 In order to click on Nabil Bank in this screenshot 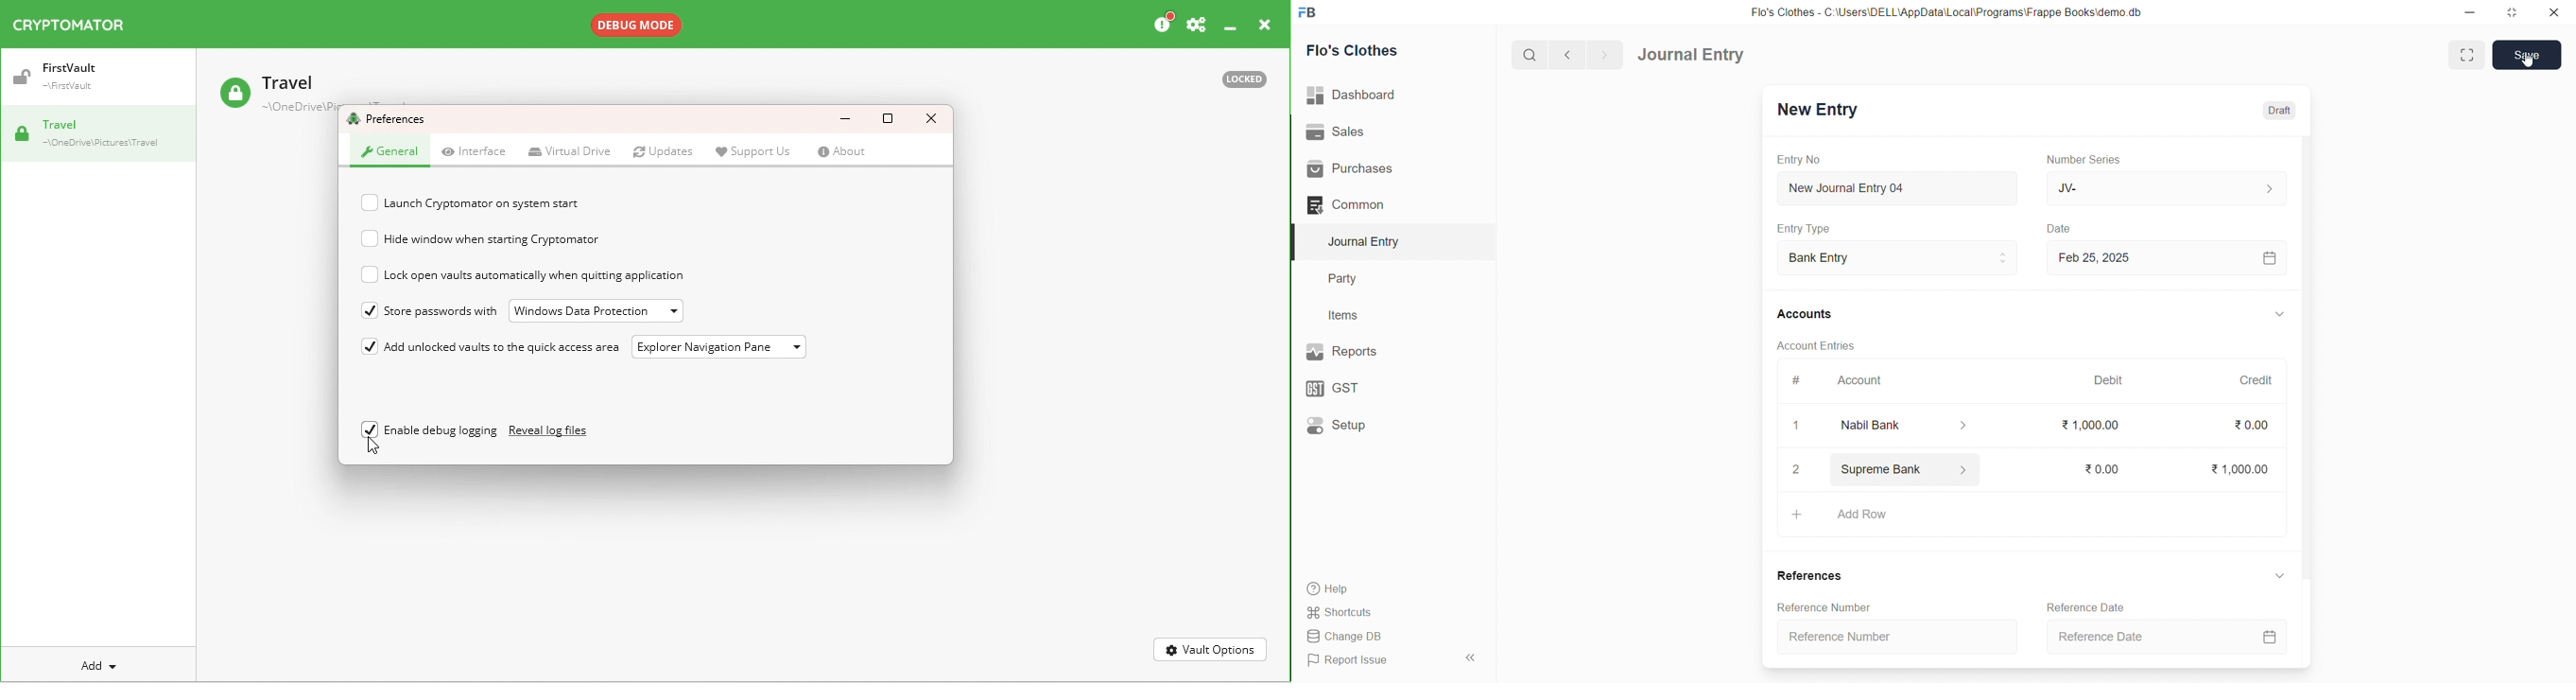, I will do `click(1897, 425)`.